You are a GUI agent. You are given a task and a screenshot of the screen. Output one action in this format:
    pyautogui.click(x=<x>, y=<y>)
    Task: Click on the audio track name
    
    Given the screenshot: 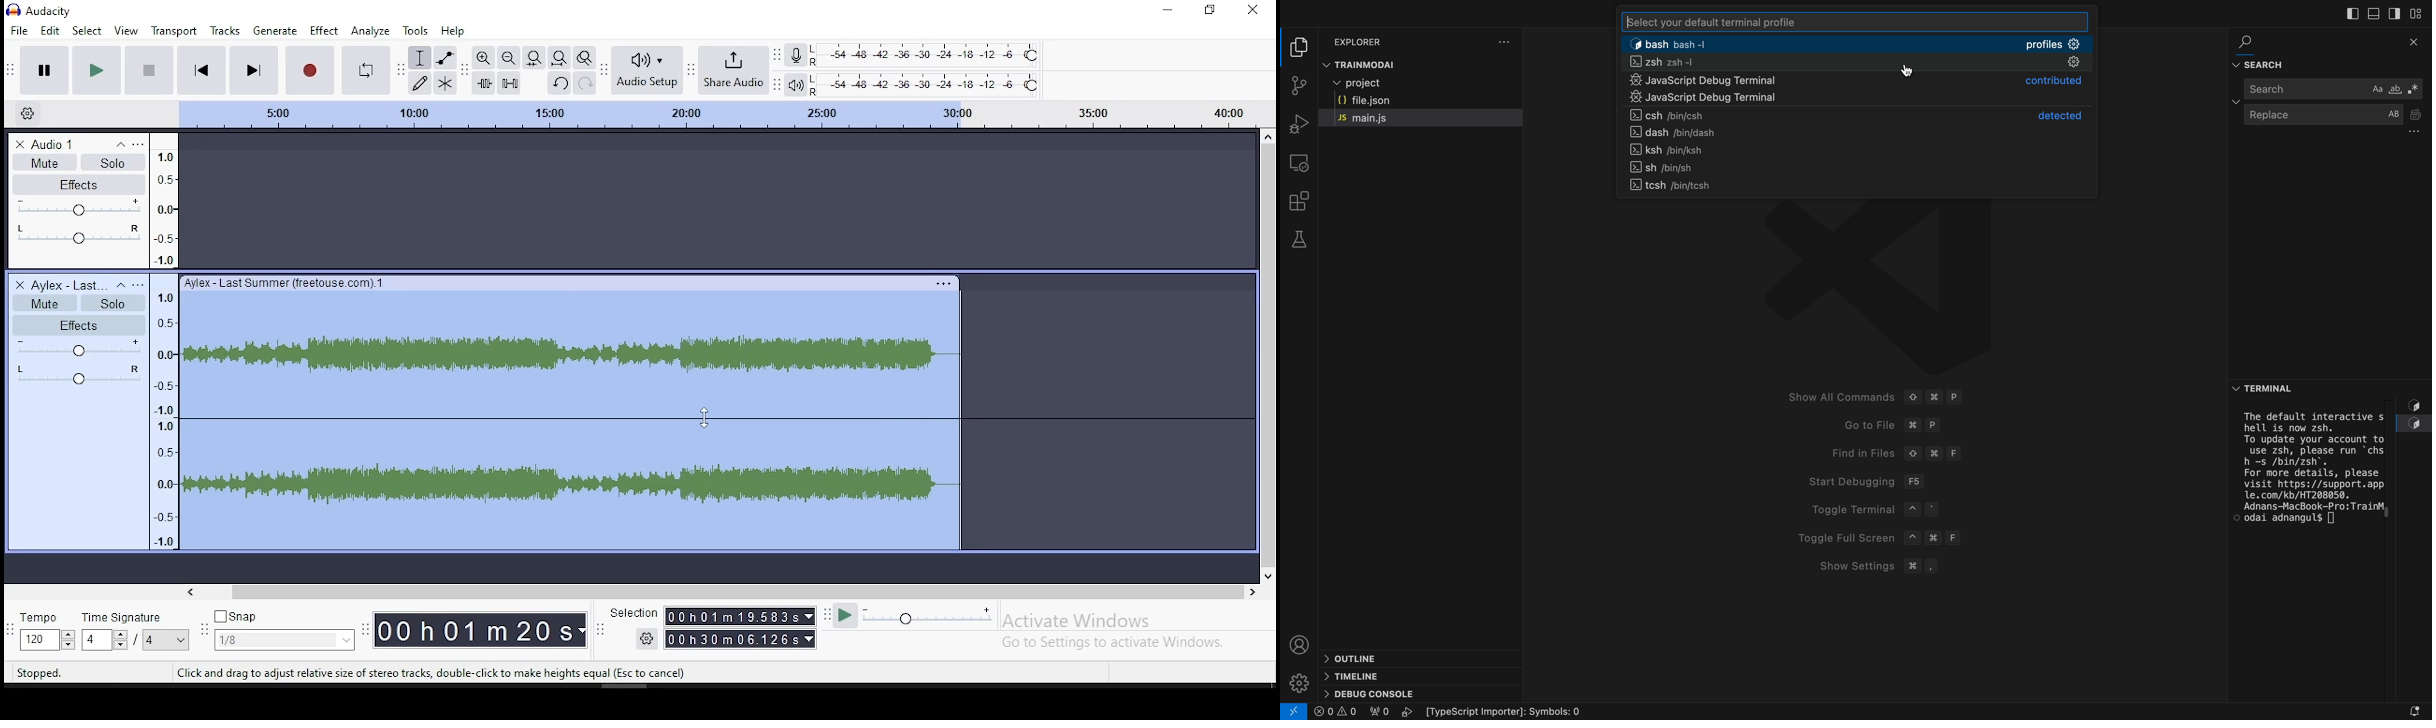 What is the action you would take?
    pyautogui.click(x=69, y=284)
    